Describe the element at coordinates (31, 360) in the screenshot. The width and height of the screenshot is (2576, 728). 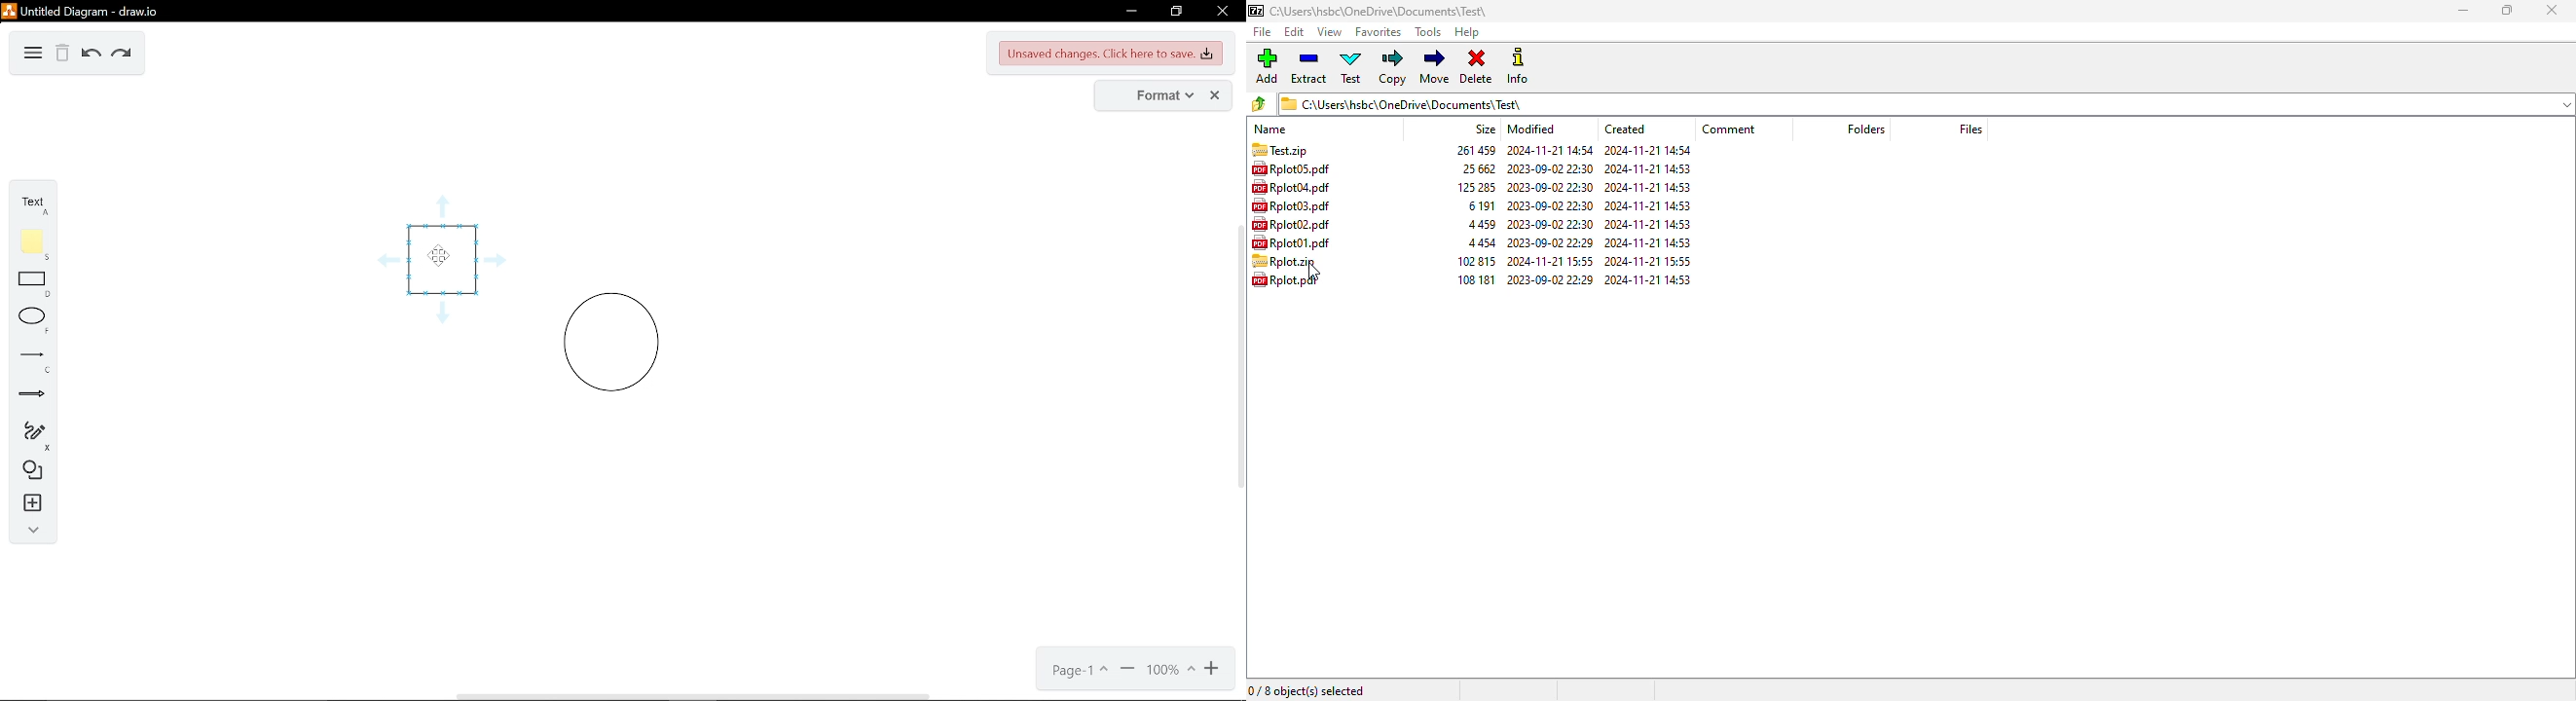
I see `line` at that location.